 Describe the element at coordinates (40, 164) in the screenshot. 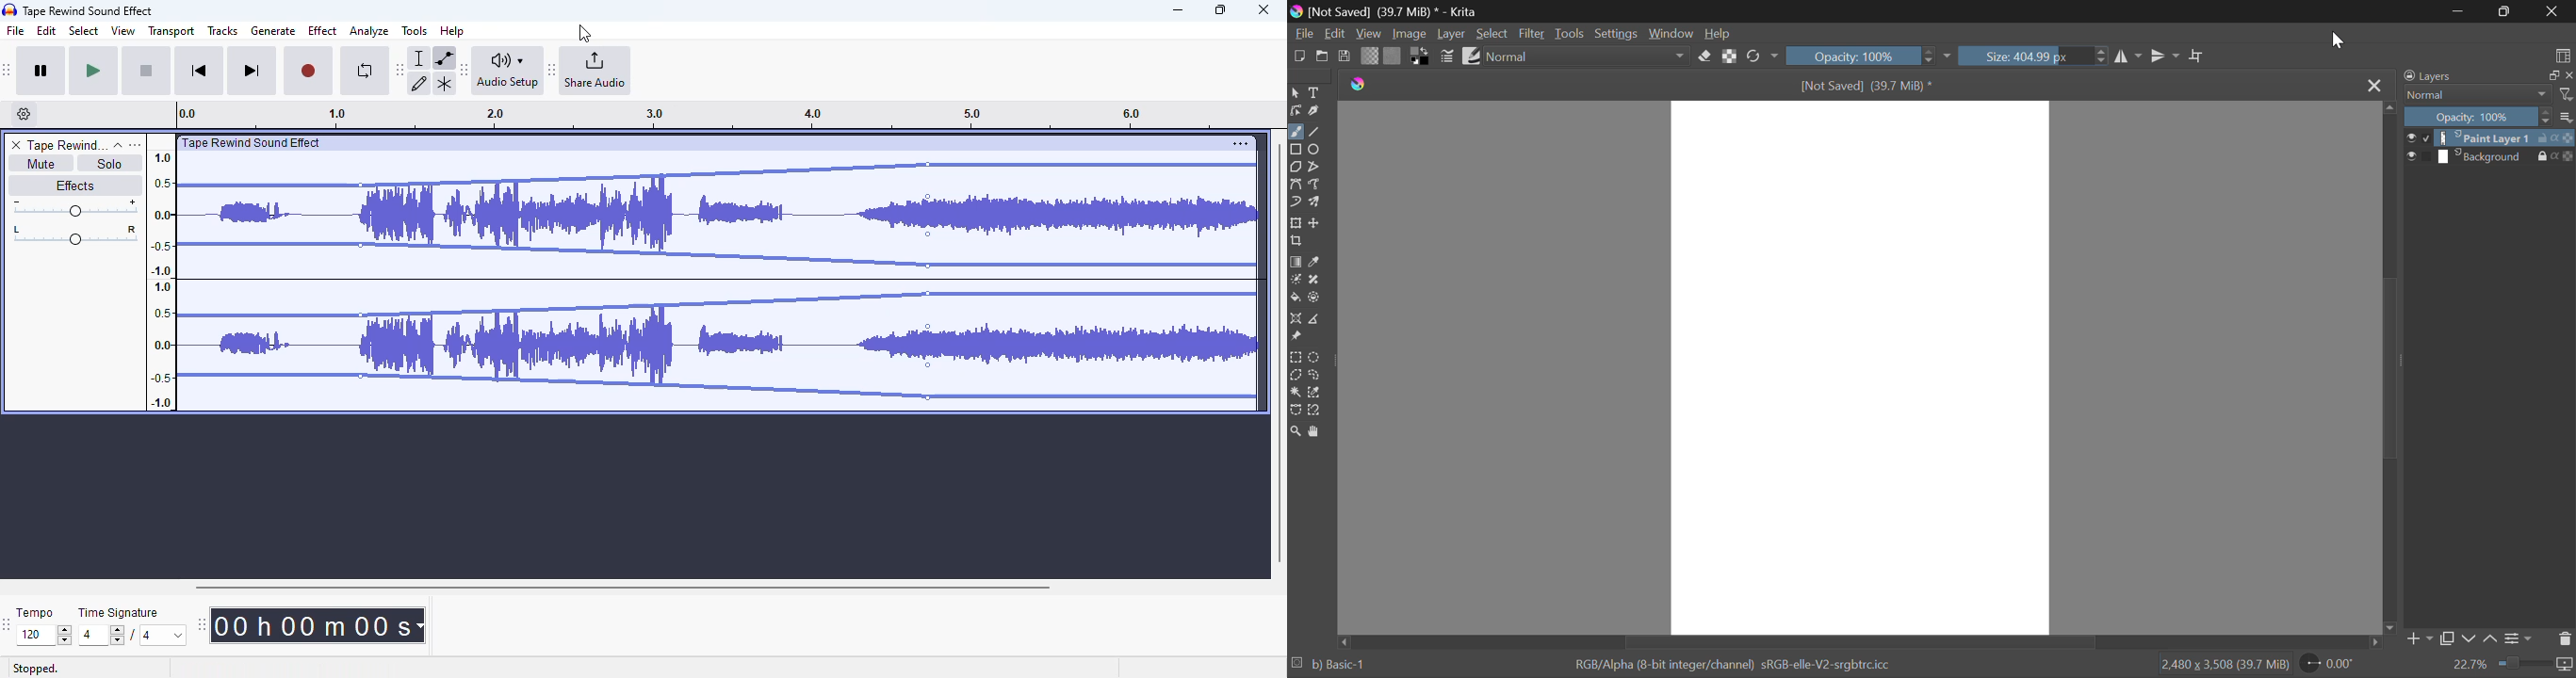

I see `mute` at that location.